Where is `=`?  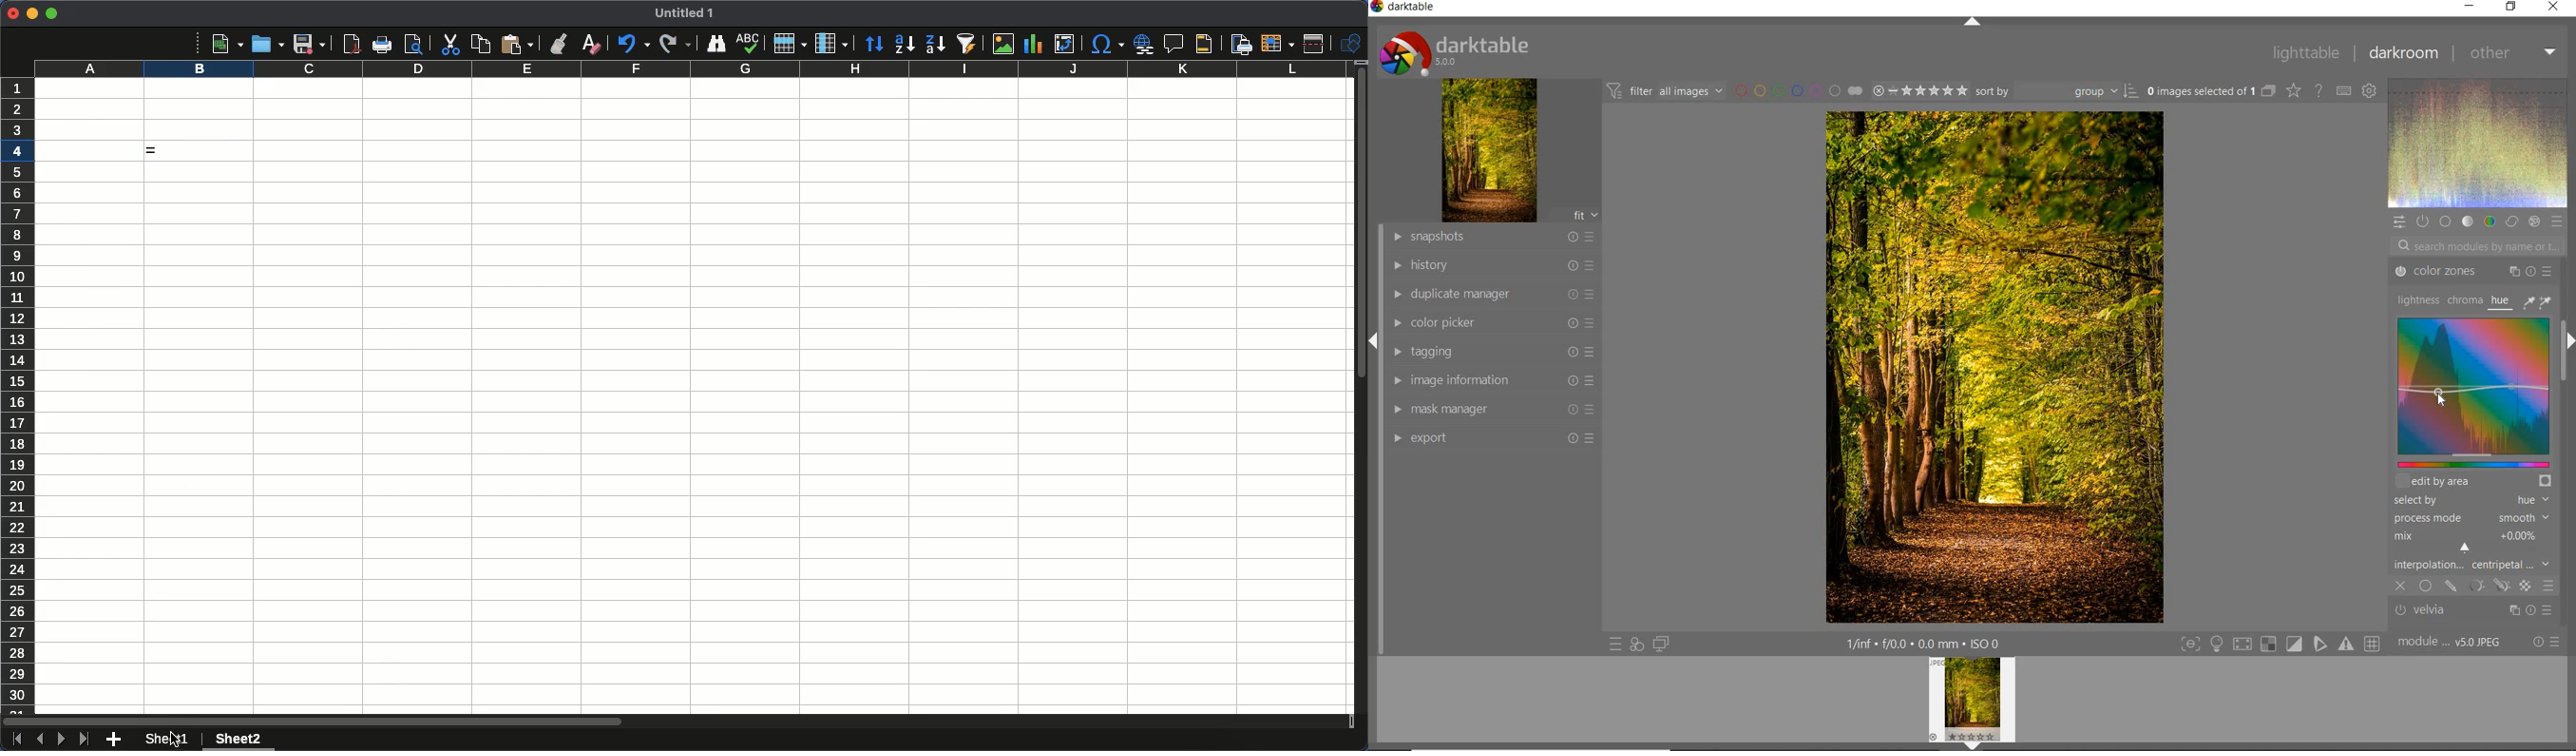
= is located at coordinates (195, 151).